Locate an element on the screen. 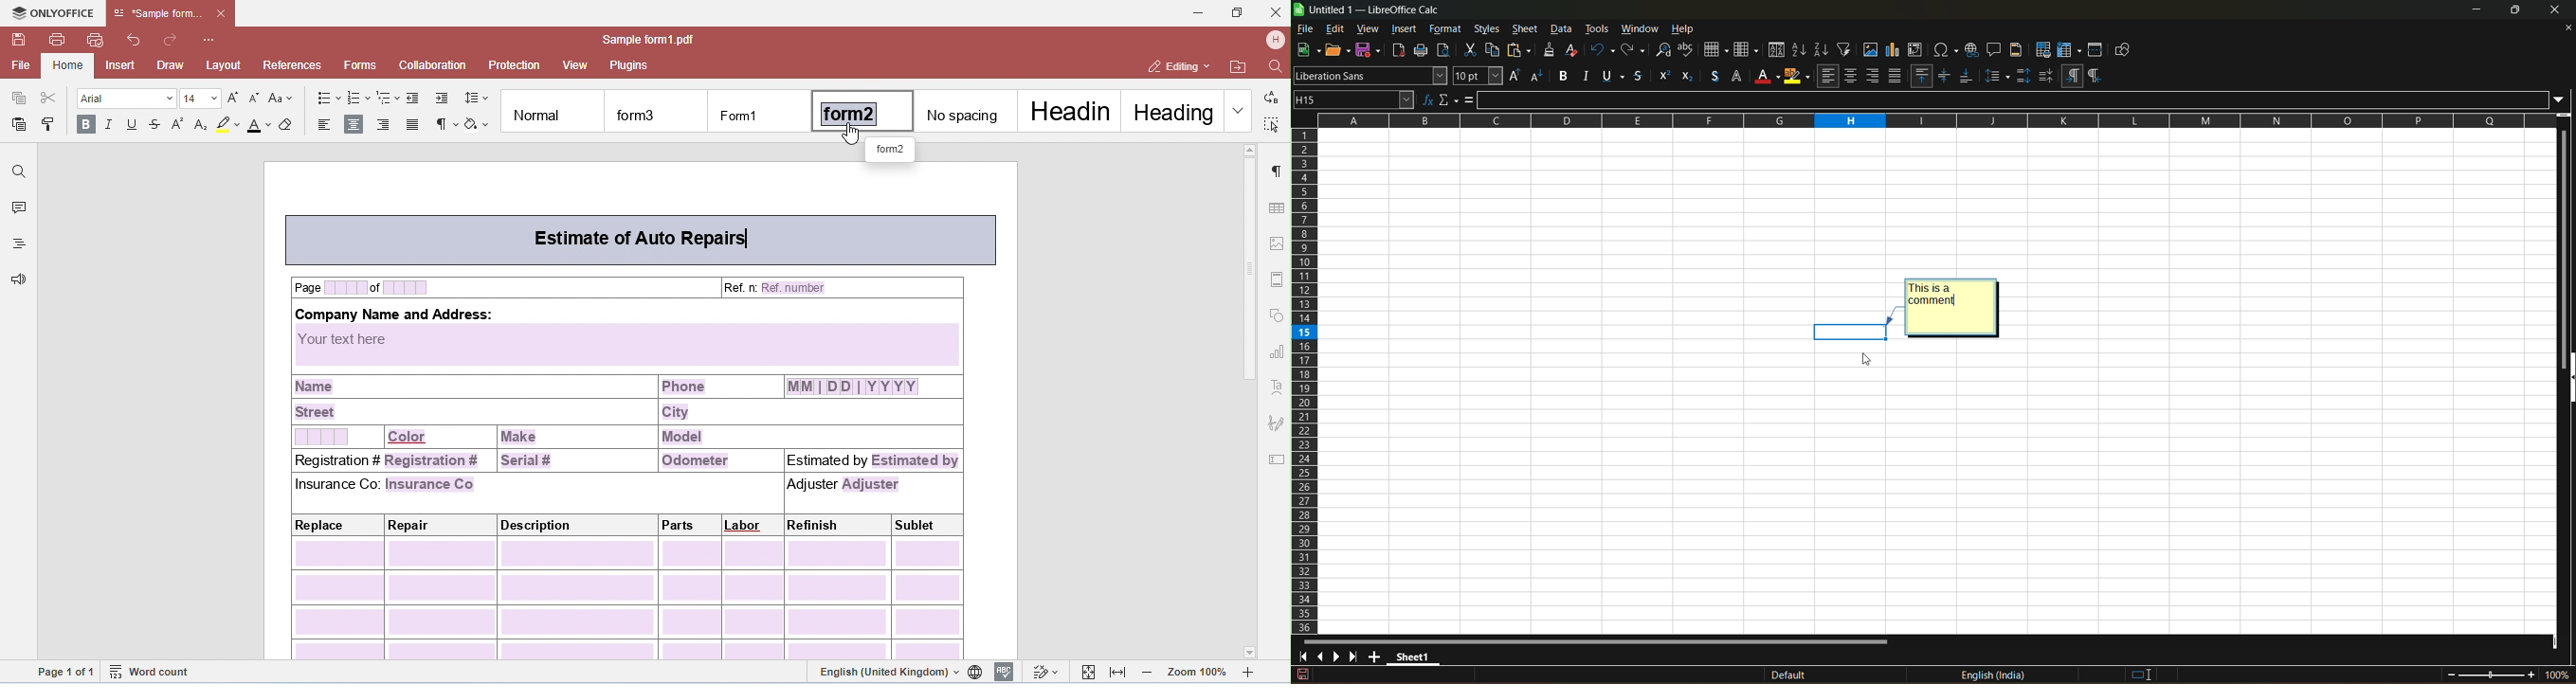  print is located at coordinates (1422, 50).